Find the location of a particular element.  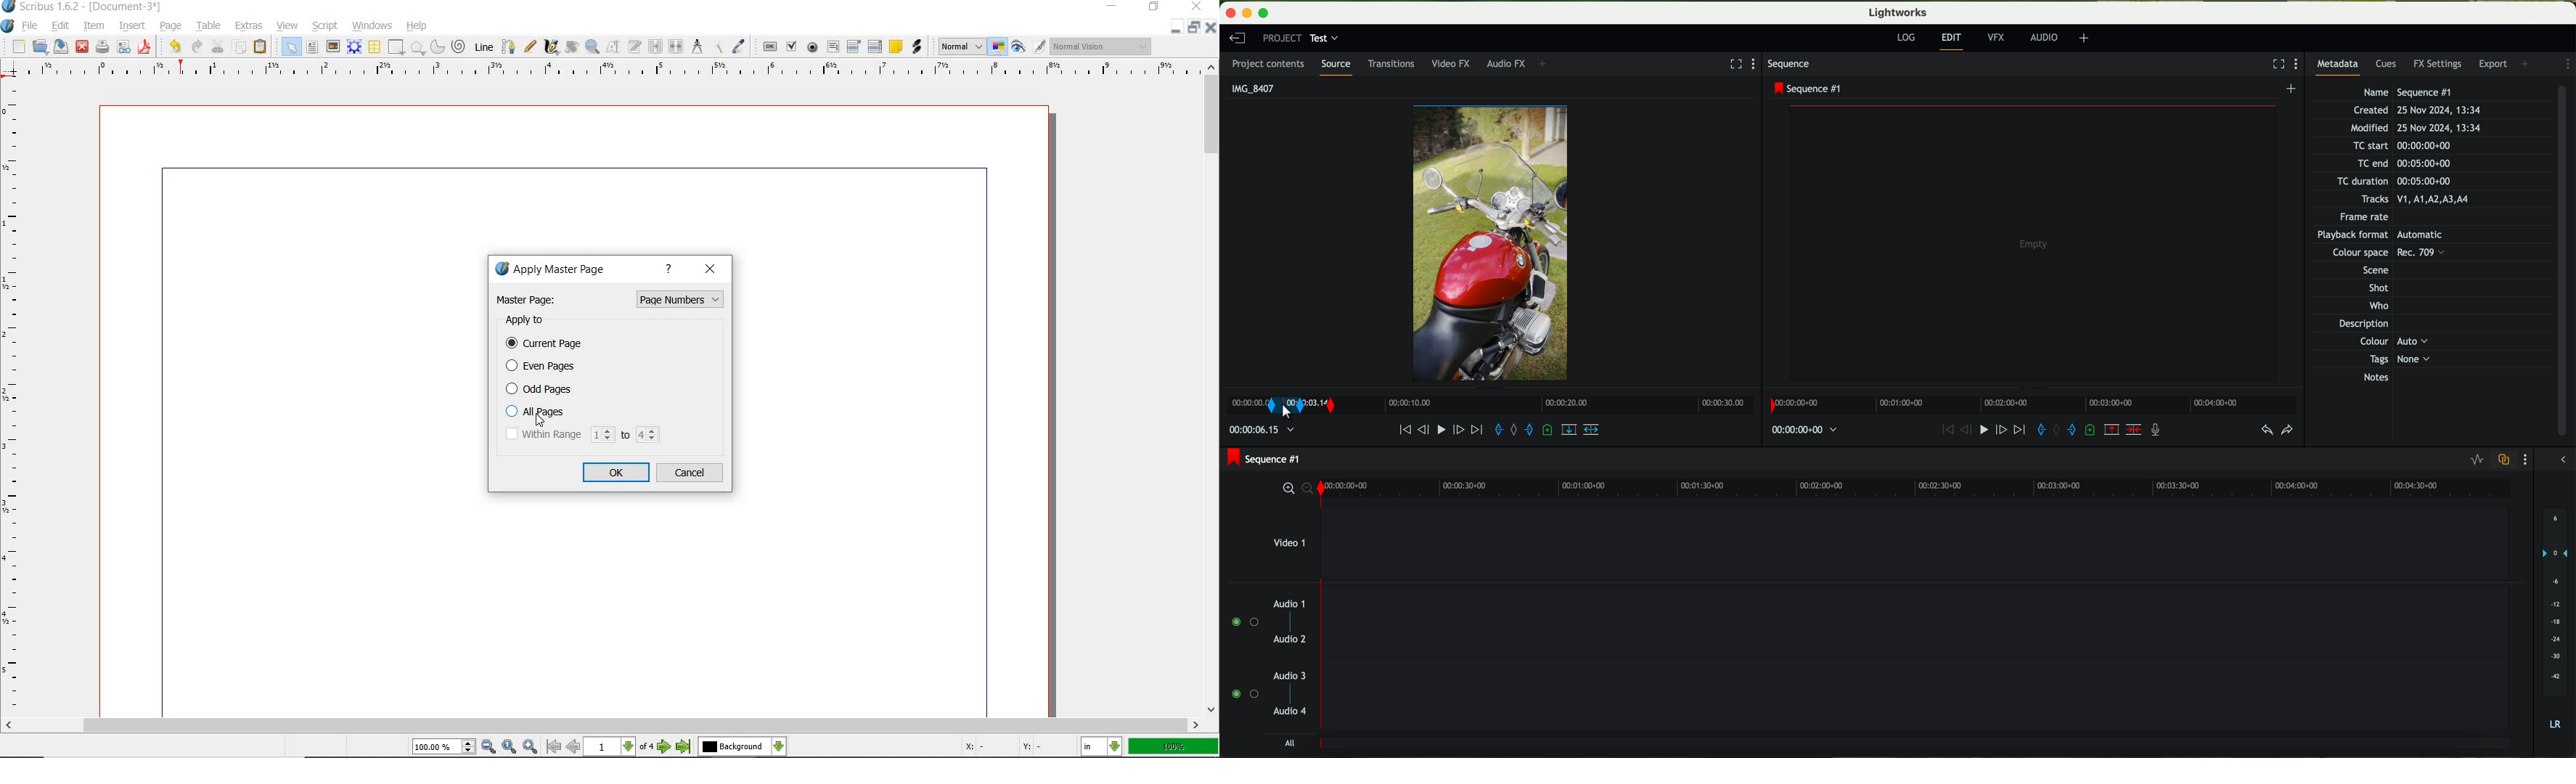

enable audio tracks is located at coordinates (1243, 658).